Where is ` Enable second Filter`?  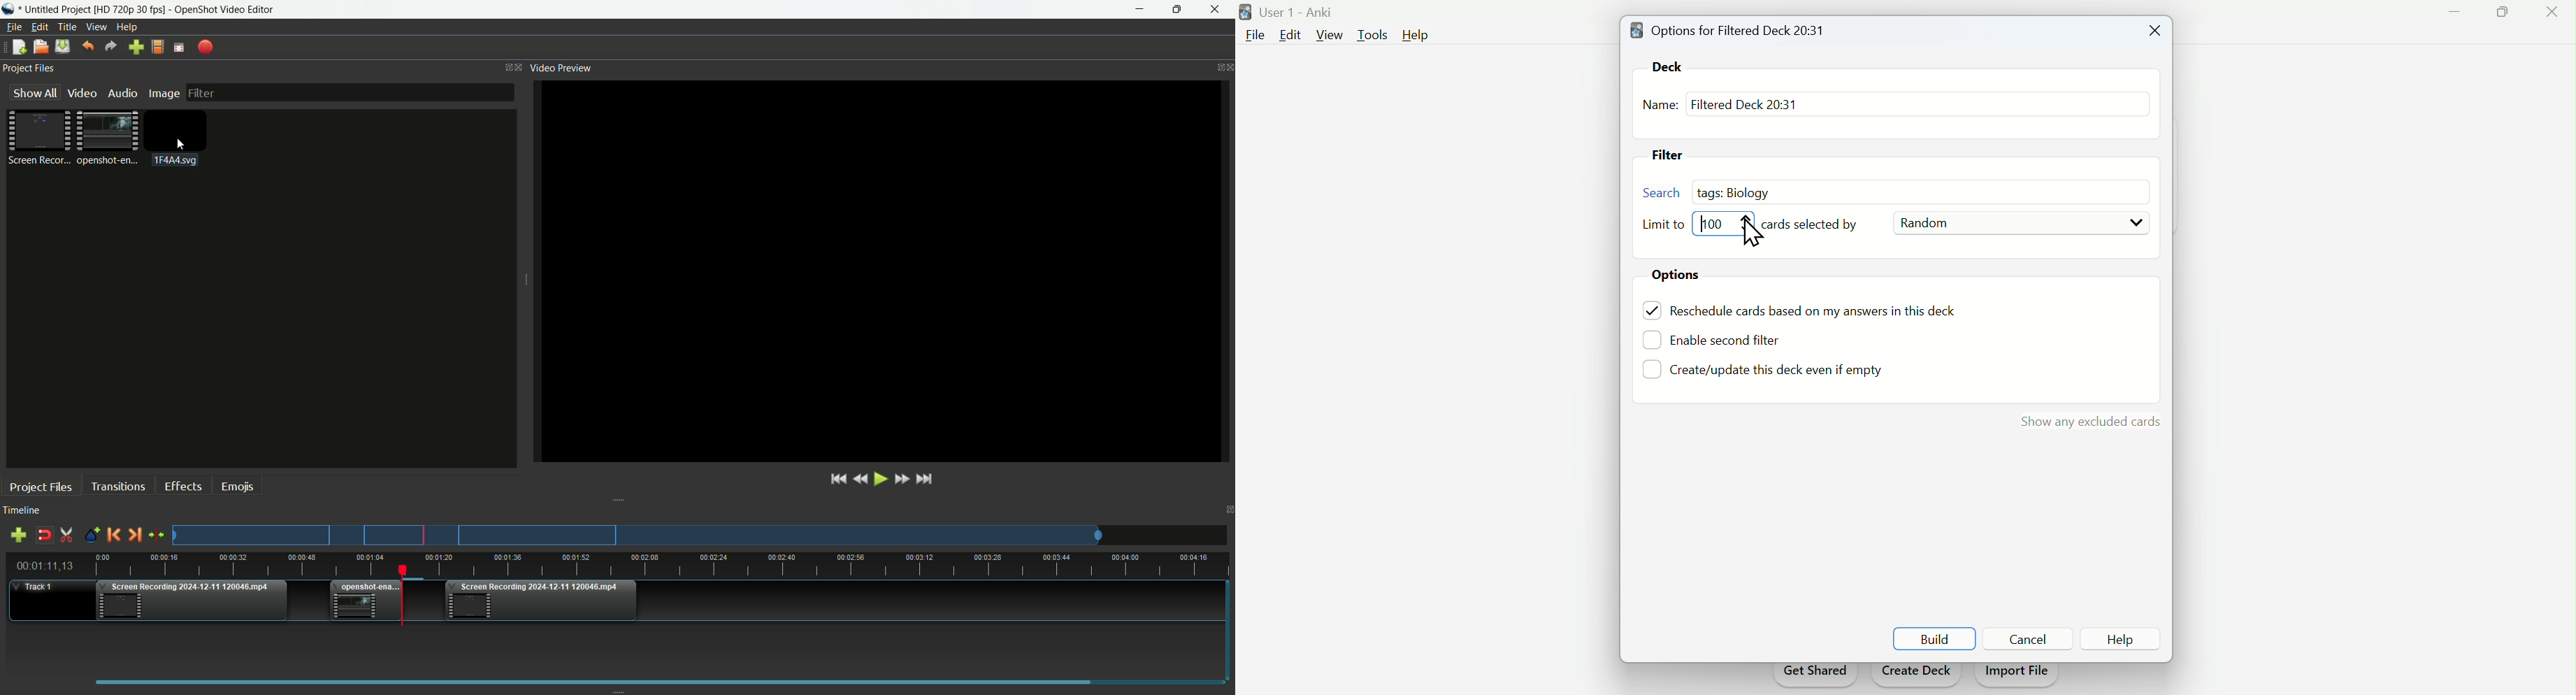  Enable second Filter is located at coordinates (1735, 338).